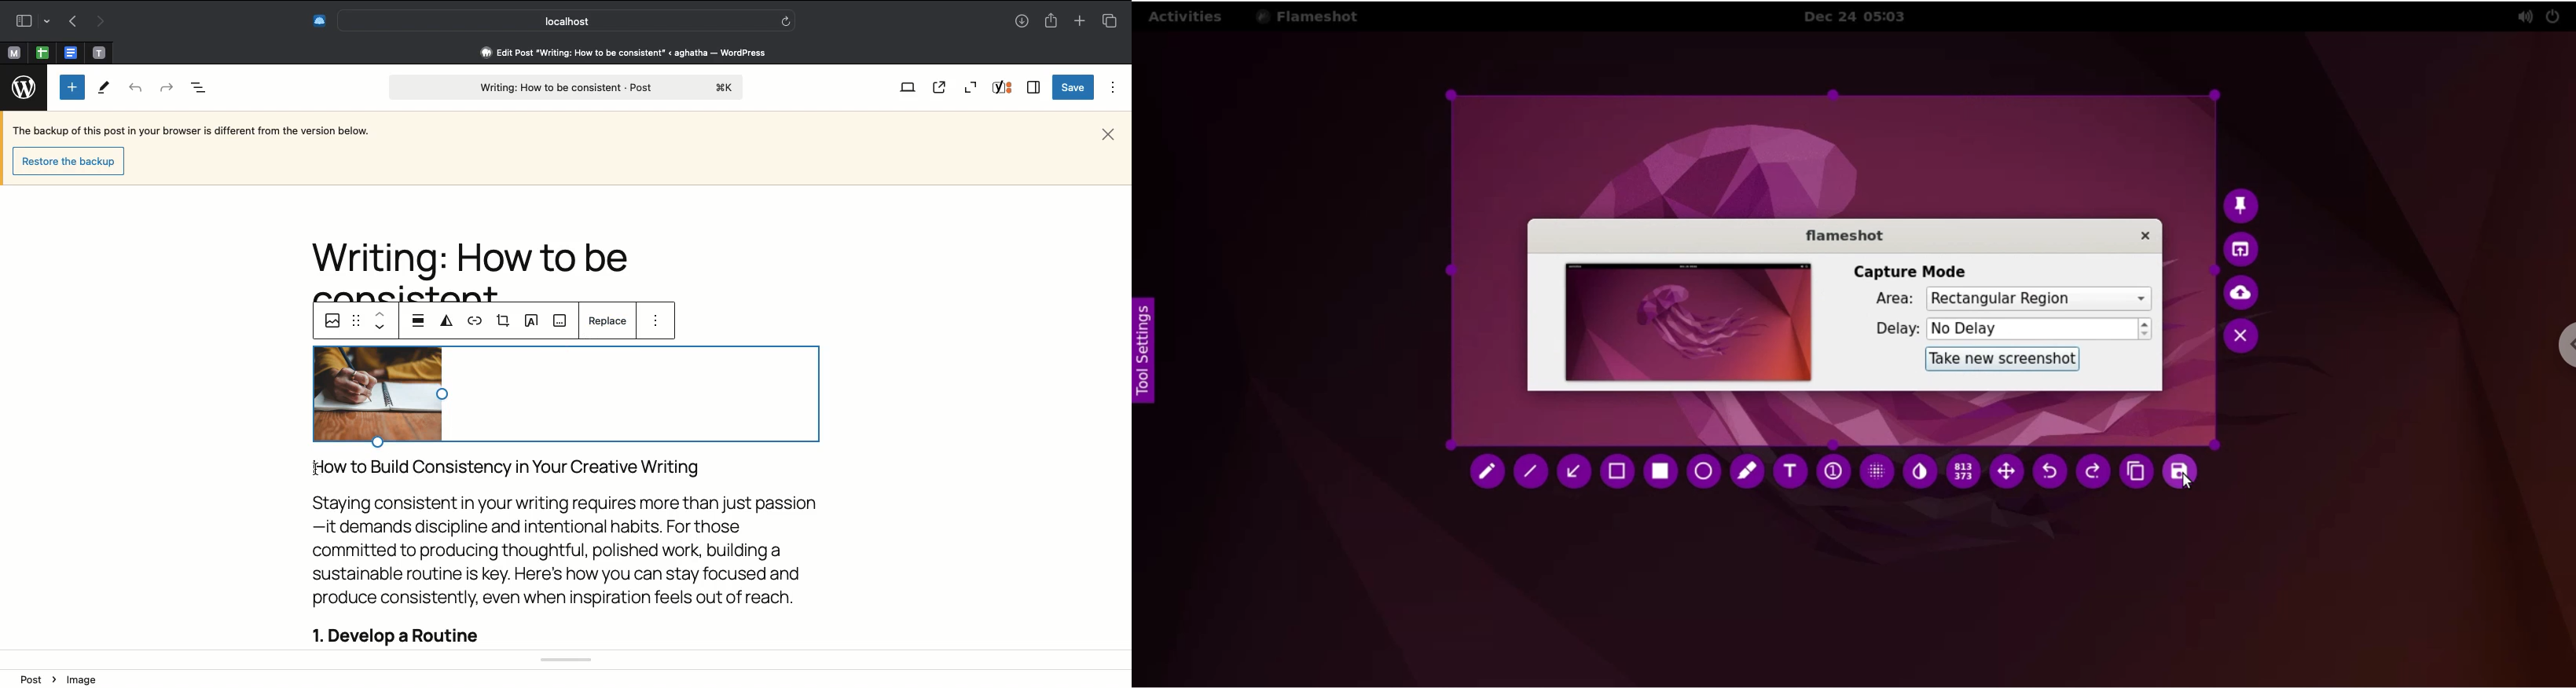 This screenshot has width=2576, height=700. I want to click on Downloads, so click(1023, 20).